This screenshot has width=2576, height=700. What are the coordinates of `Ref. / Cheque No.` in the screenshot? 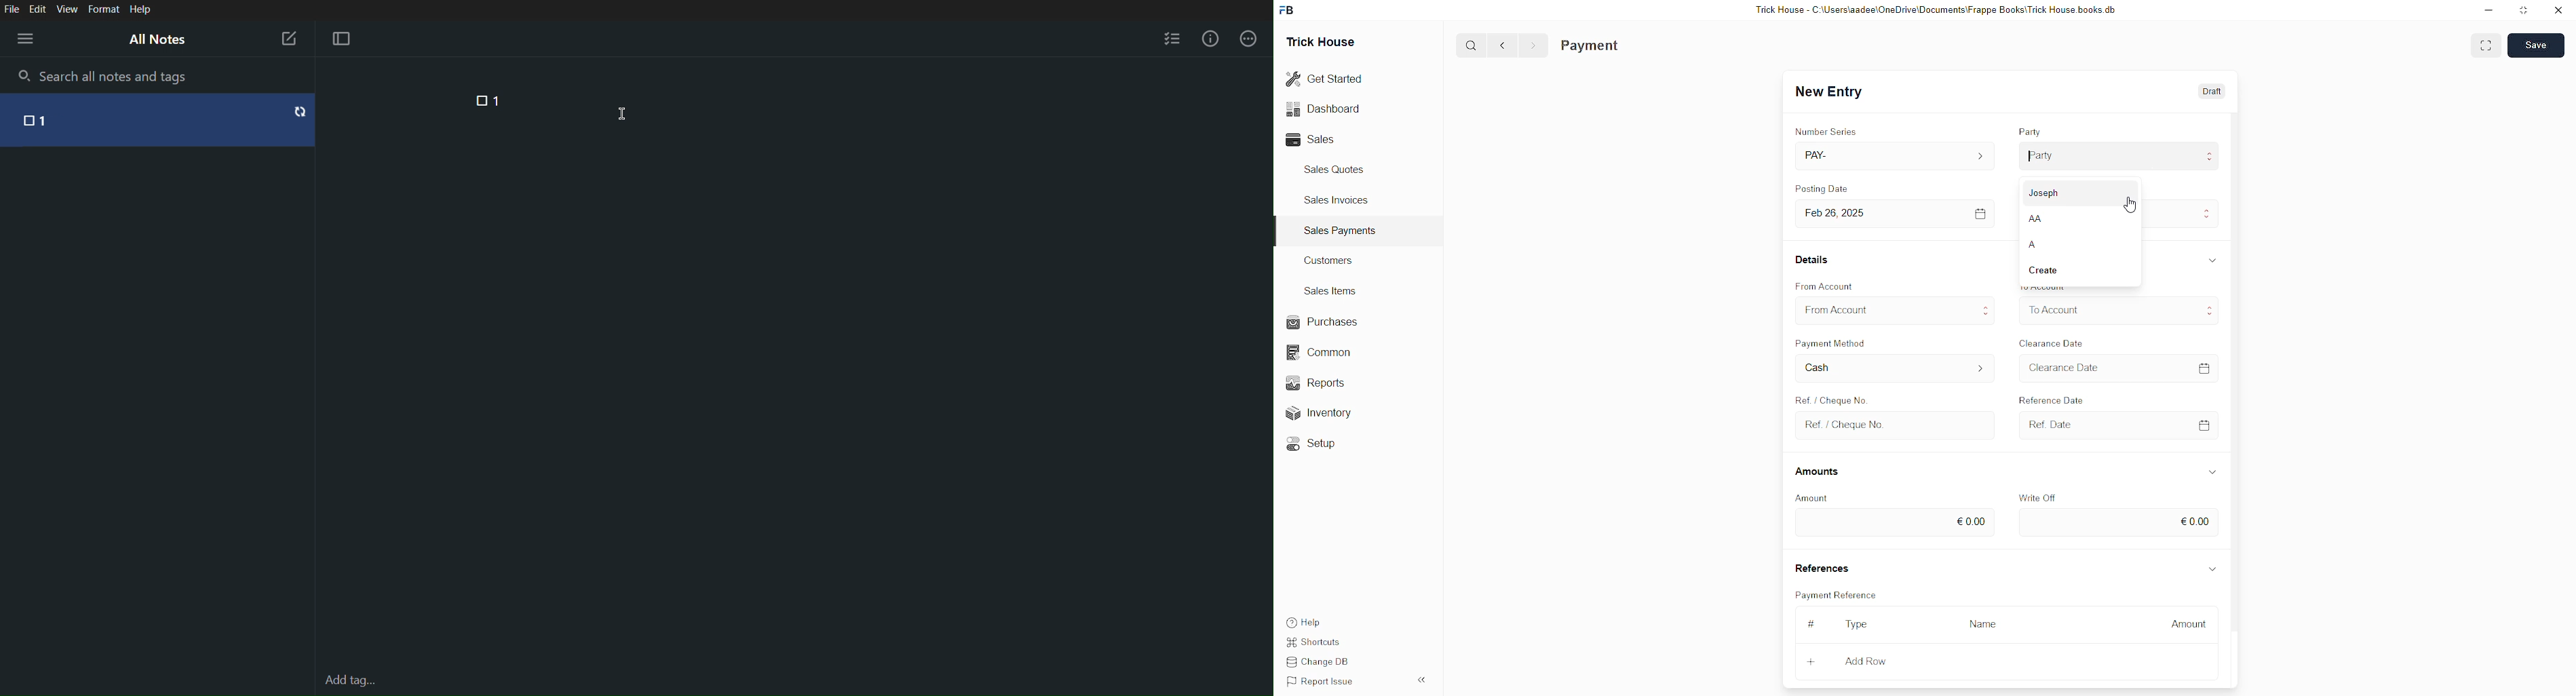 It's located at (1830, 398).